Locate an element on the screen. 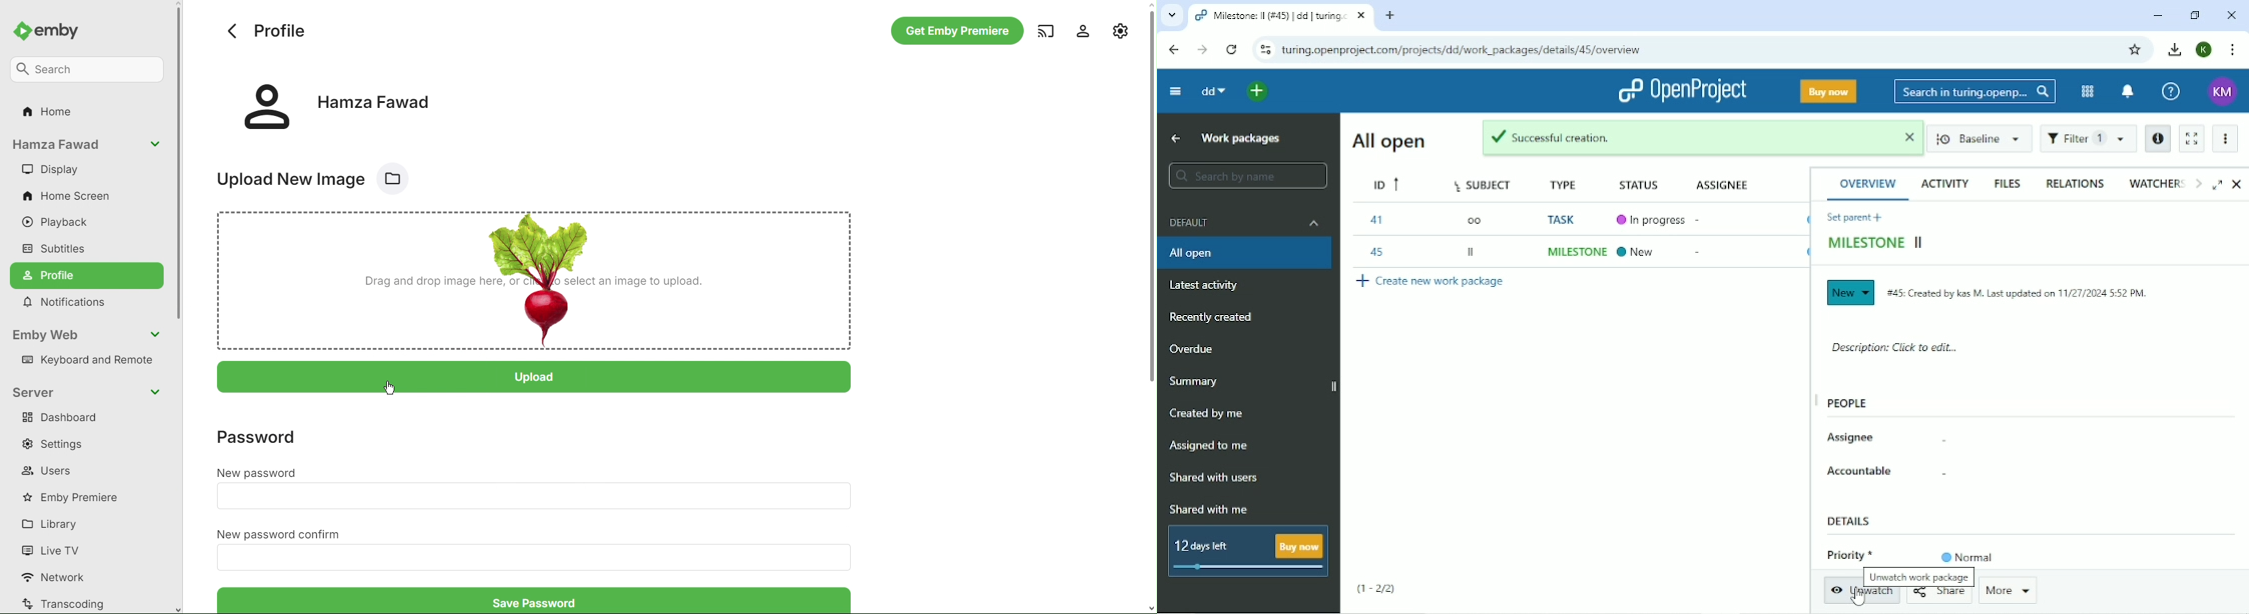 This screenshot has width=2268, height=616. Created by and on is located at coordinates (2018, 293).